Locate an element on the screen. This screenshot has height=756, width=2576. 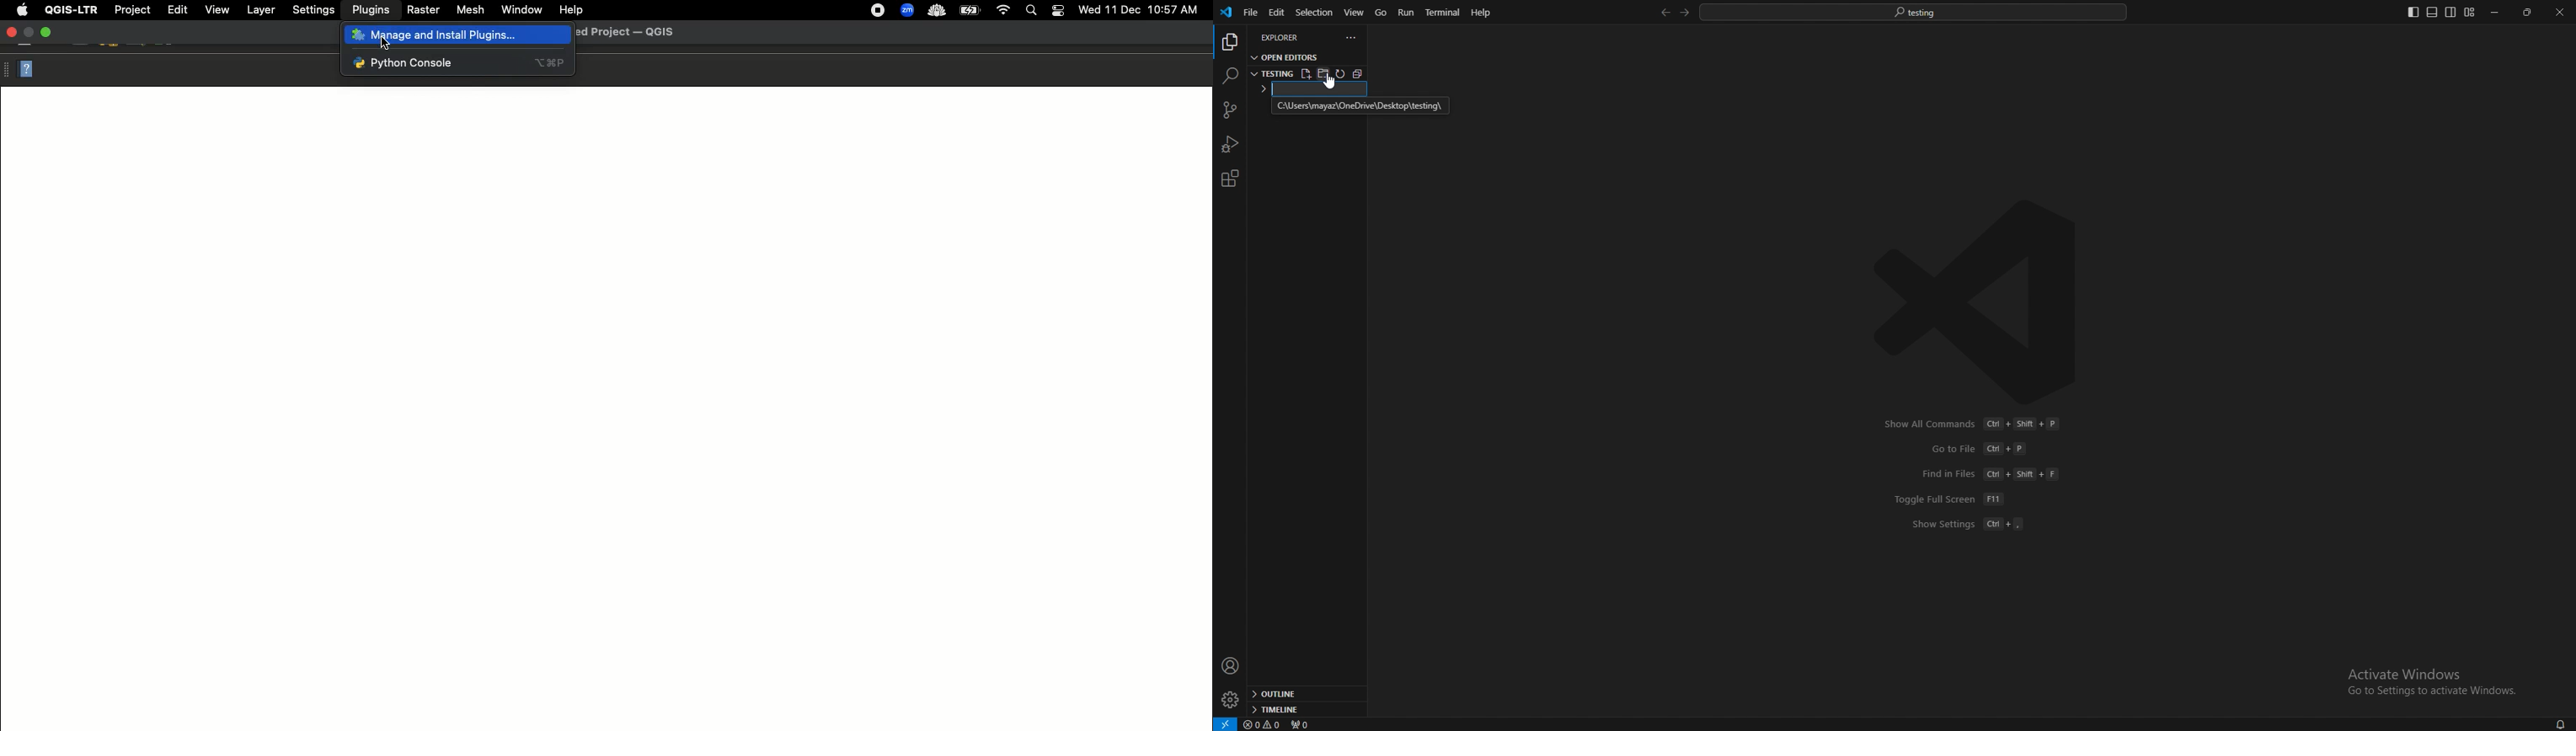
resize is located at coordinates (2528, 13).